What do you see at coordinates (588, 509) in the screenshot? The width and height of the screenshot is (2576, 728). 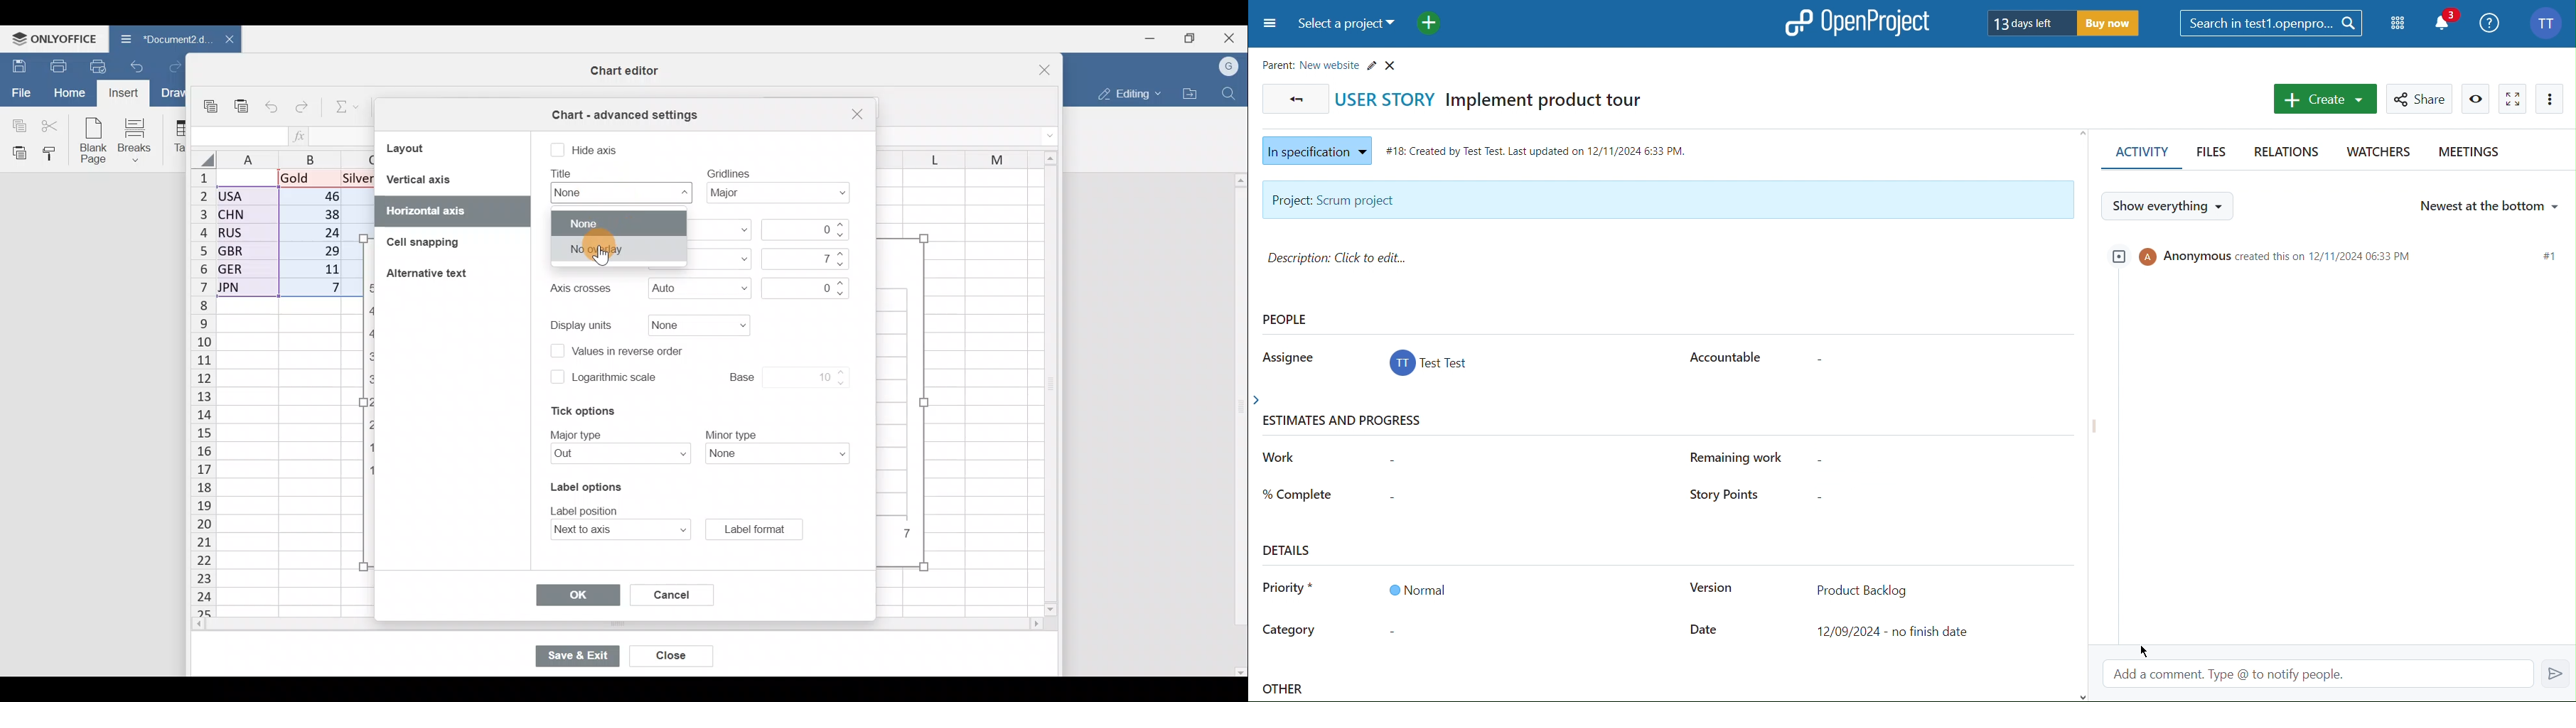 I see `text` at bounding box center [588, 509].